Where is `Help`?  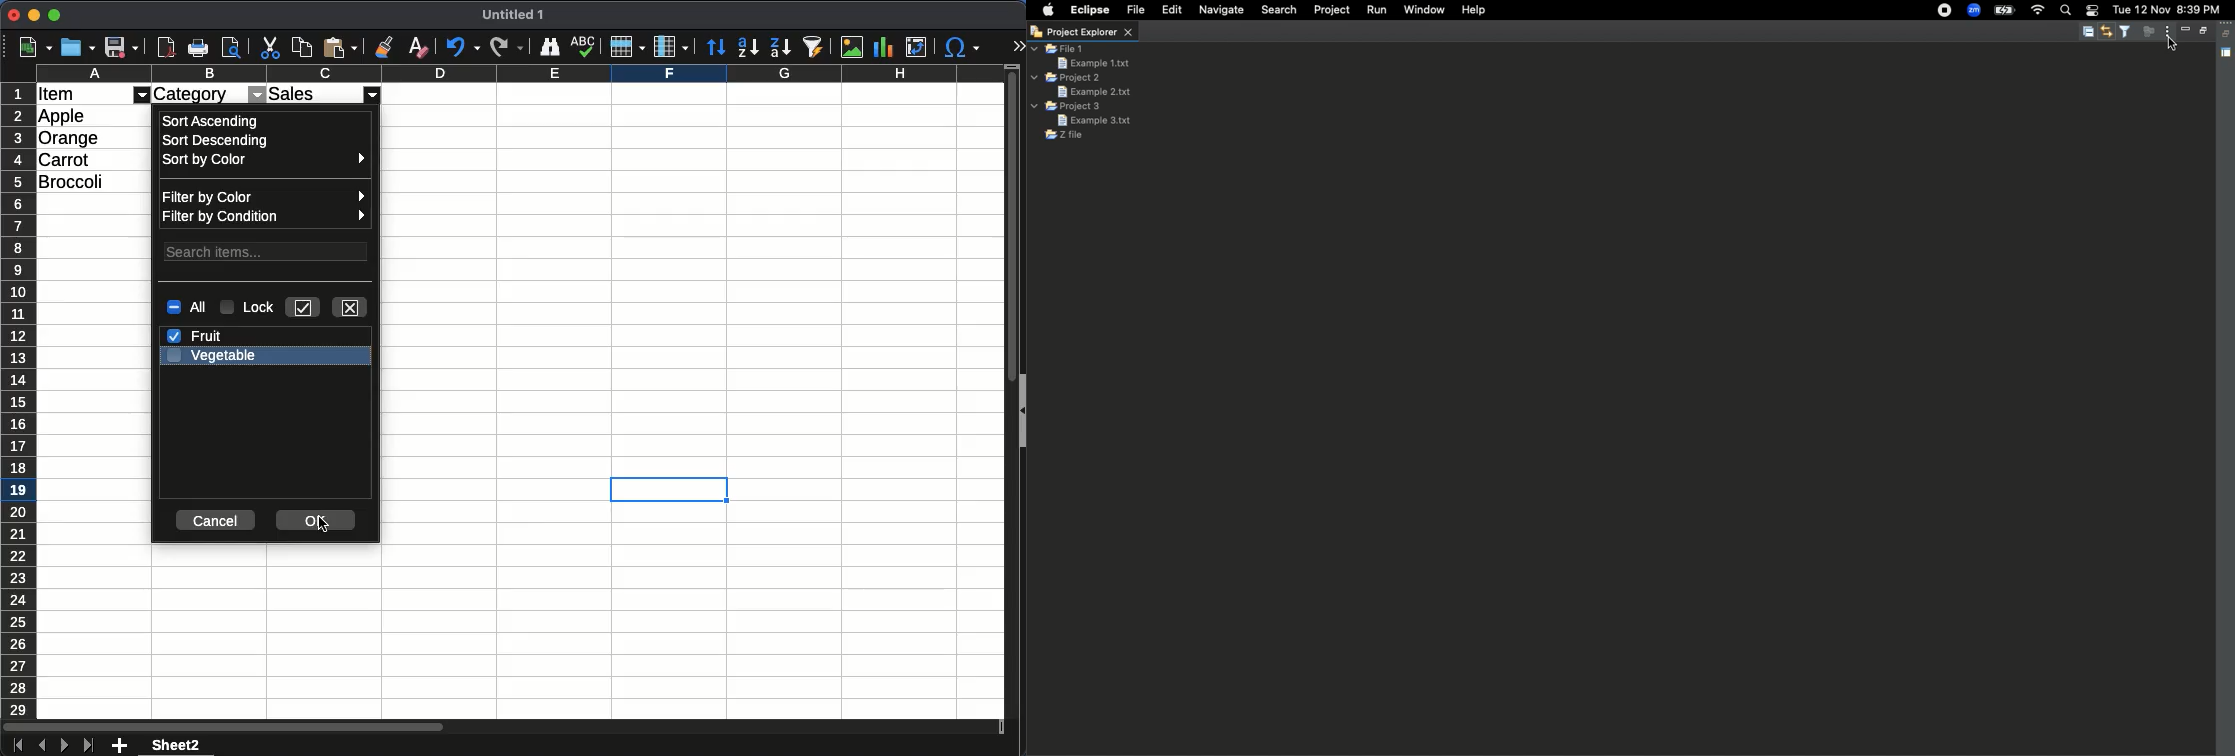 Help is located at coordinates (1475, 11).